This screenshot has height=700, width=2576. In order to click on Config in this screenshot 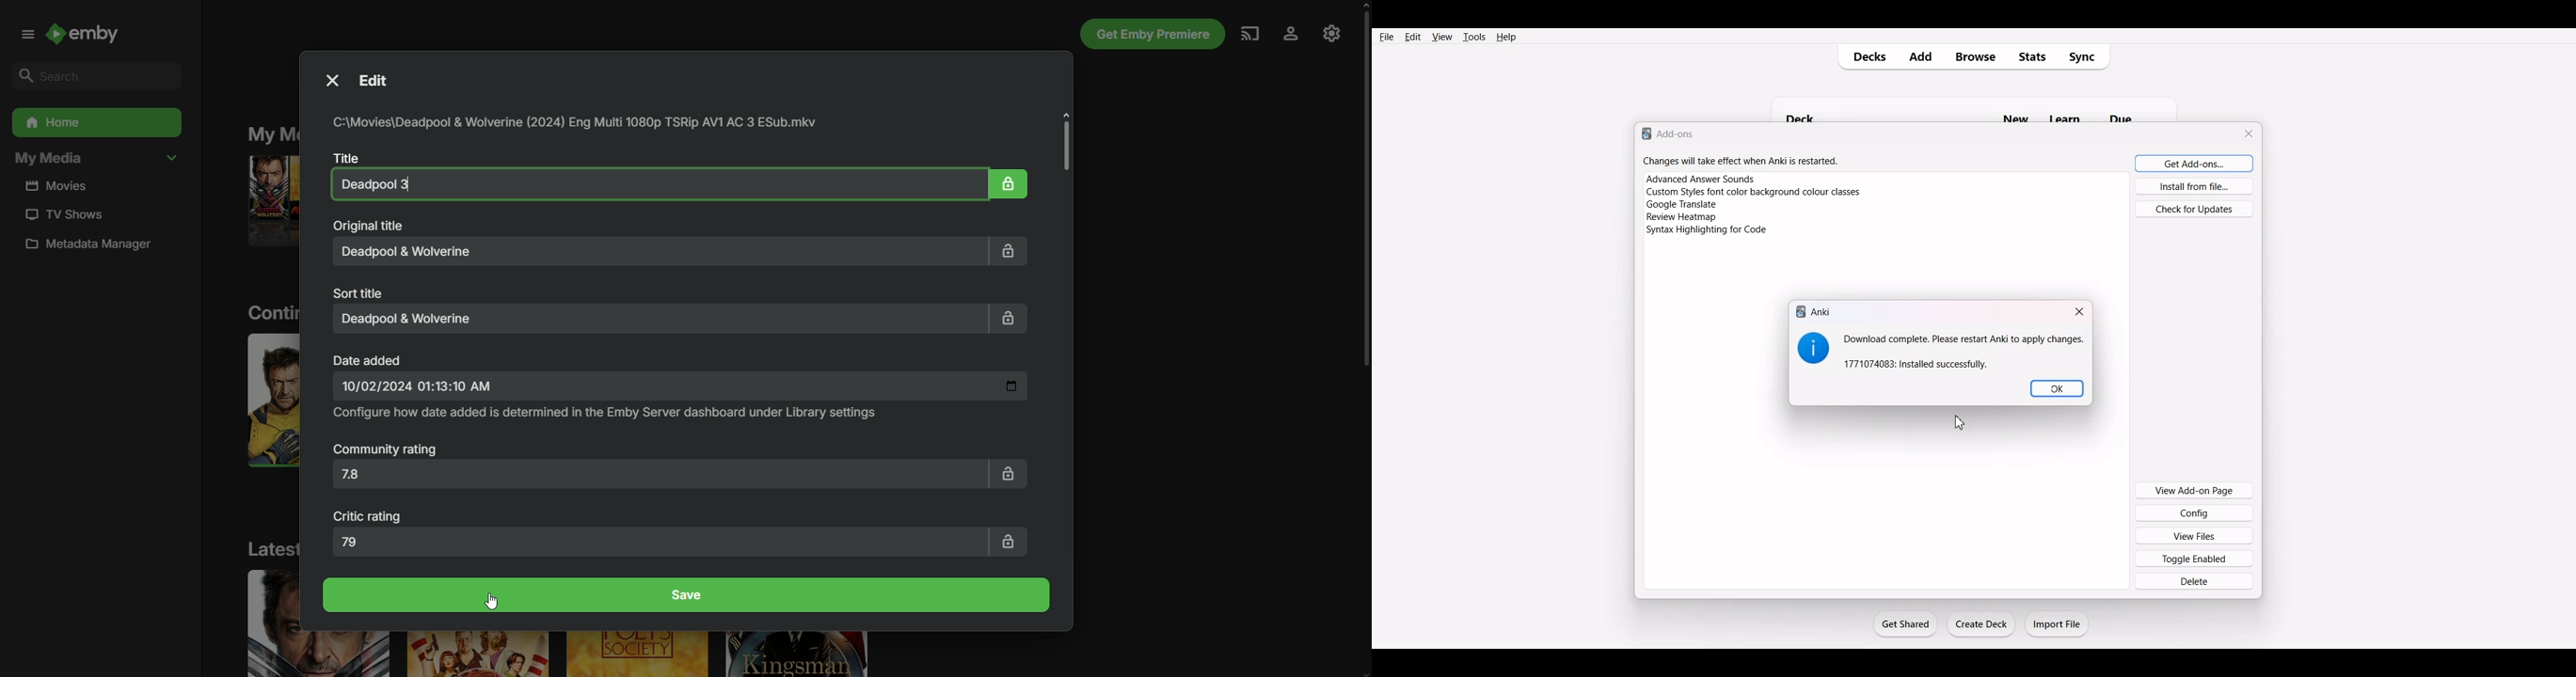, I will do `click(2194, 512)`.